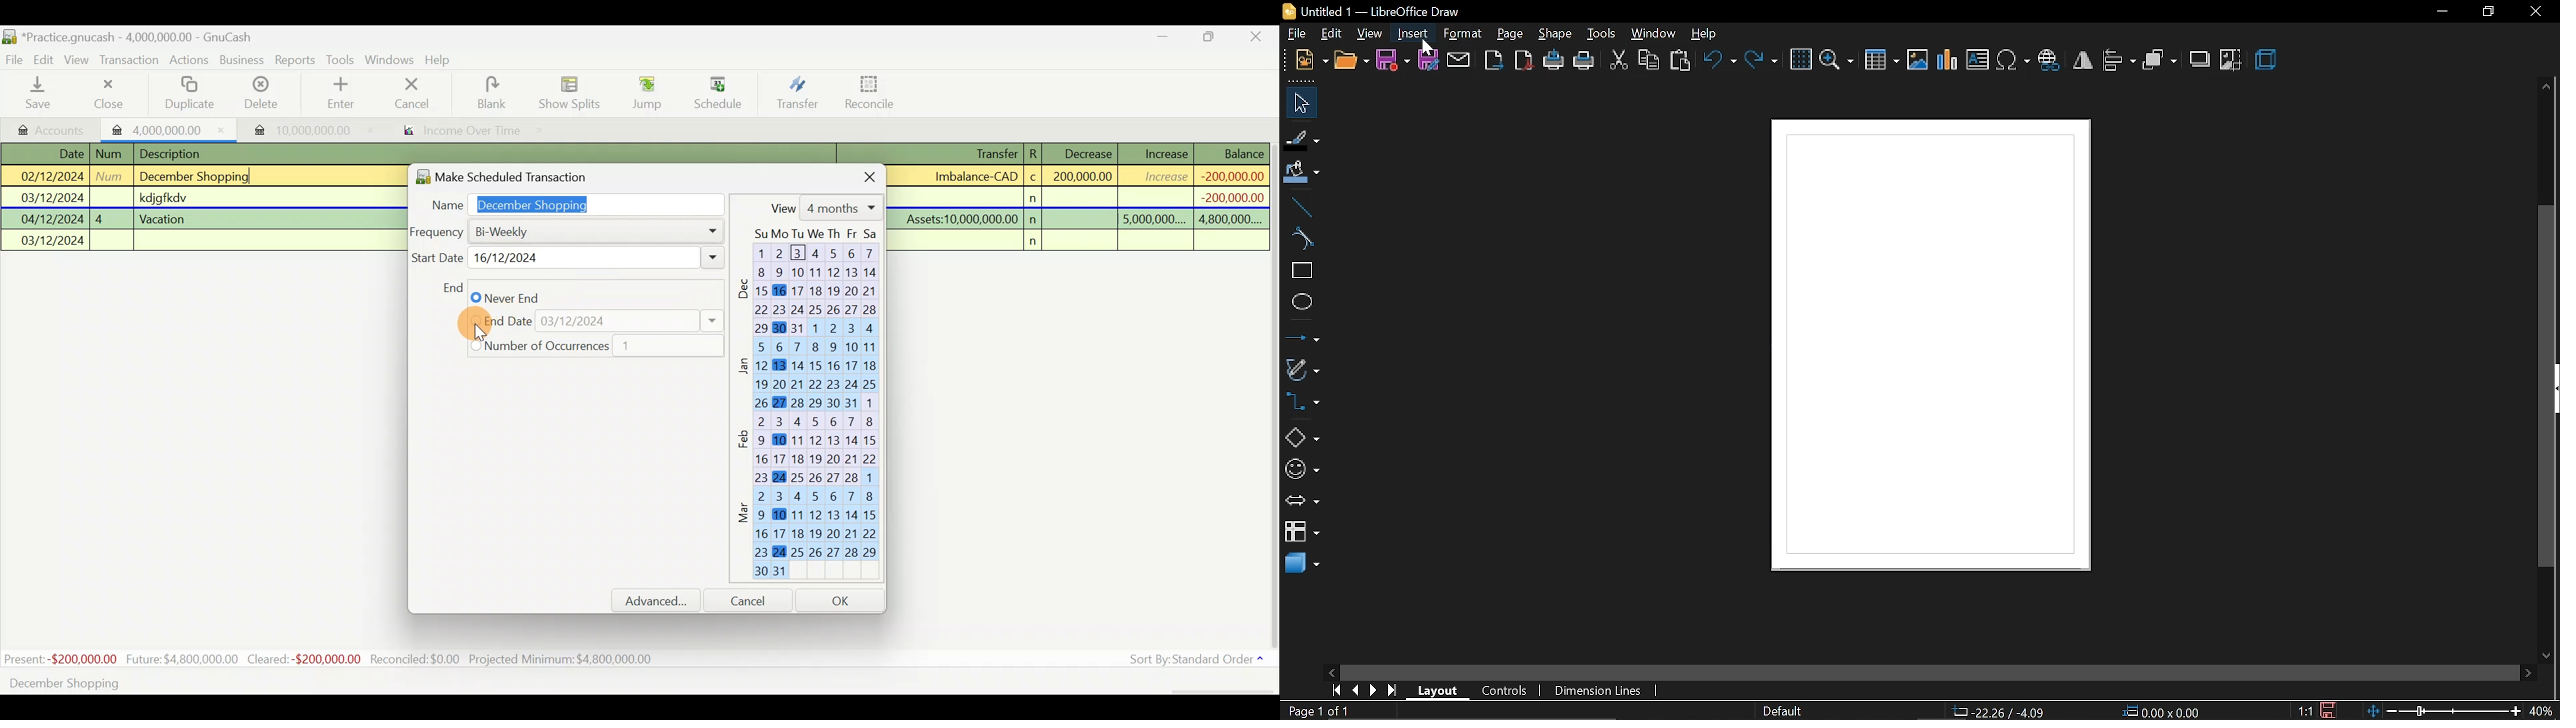 The height and width of the screenshot is (728, 2576). Describe the element at coordinates (1837, 61) in the screenshot. I see `zoom` at that location.